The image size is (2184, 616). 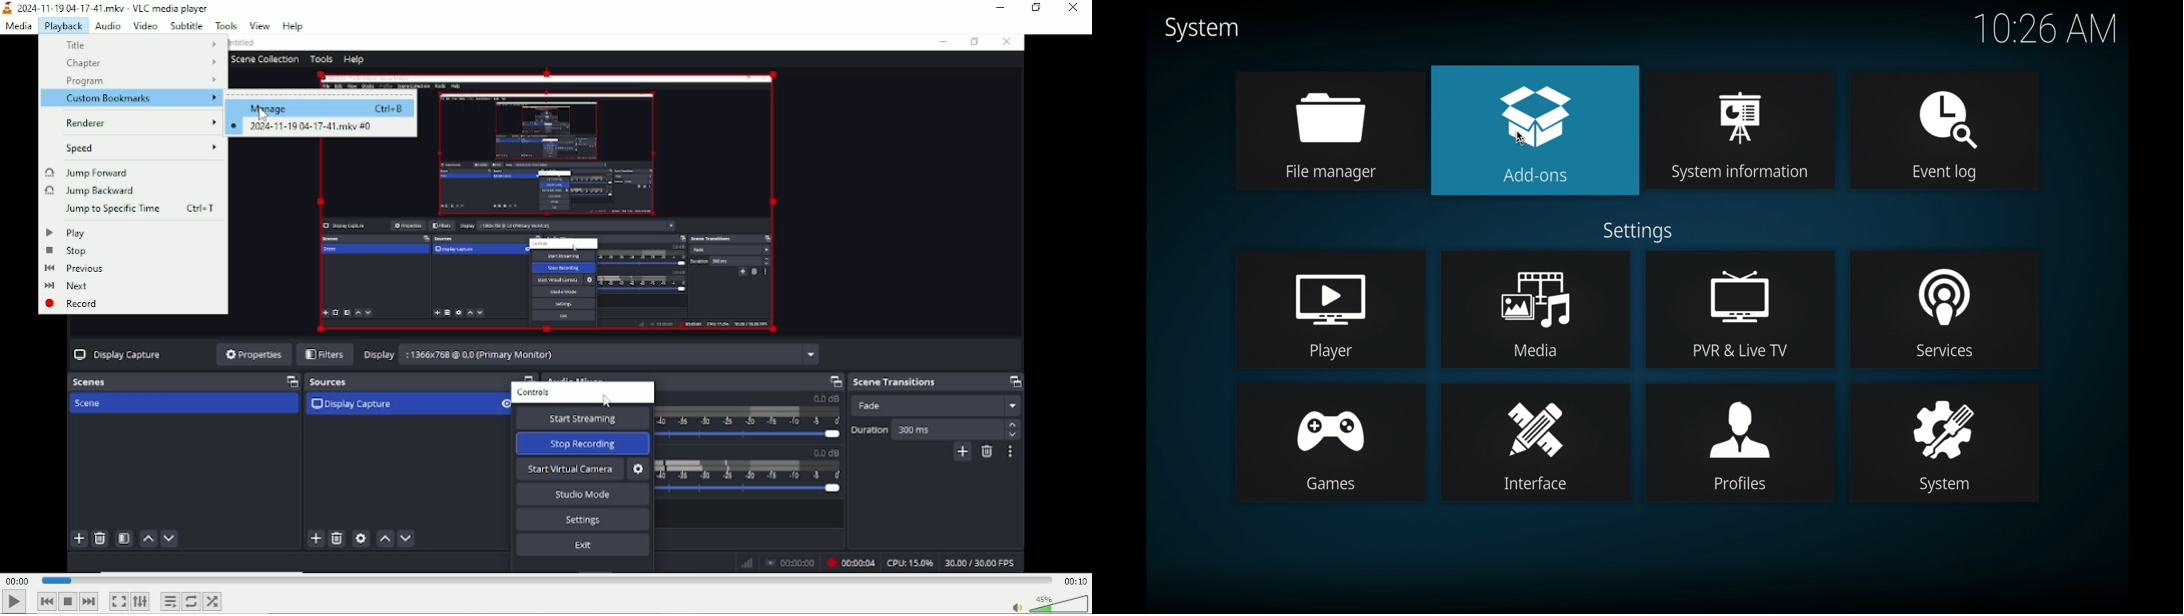 What do you see at coordinates (140, 63) in the screenshot?
I see `Chapter` at bounding box center [140, 63].